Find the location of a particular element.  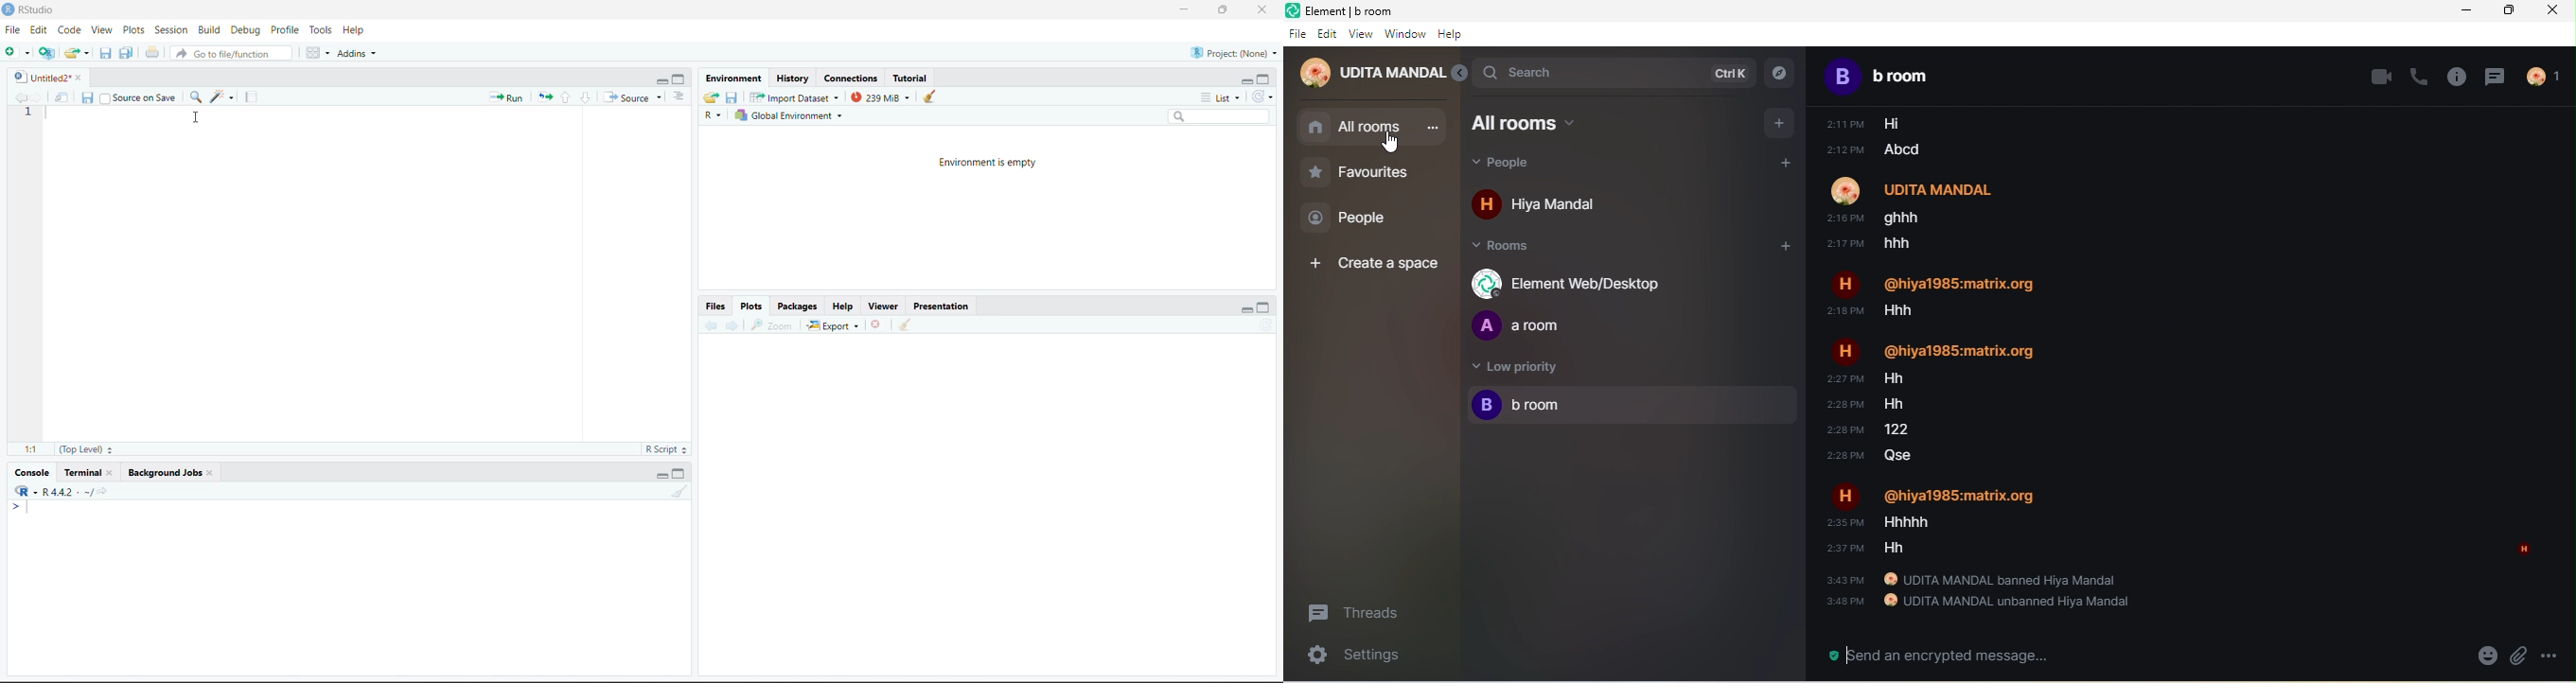

Maximize is located at coordinates (681, 77).